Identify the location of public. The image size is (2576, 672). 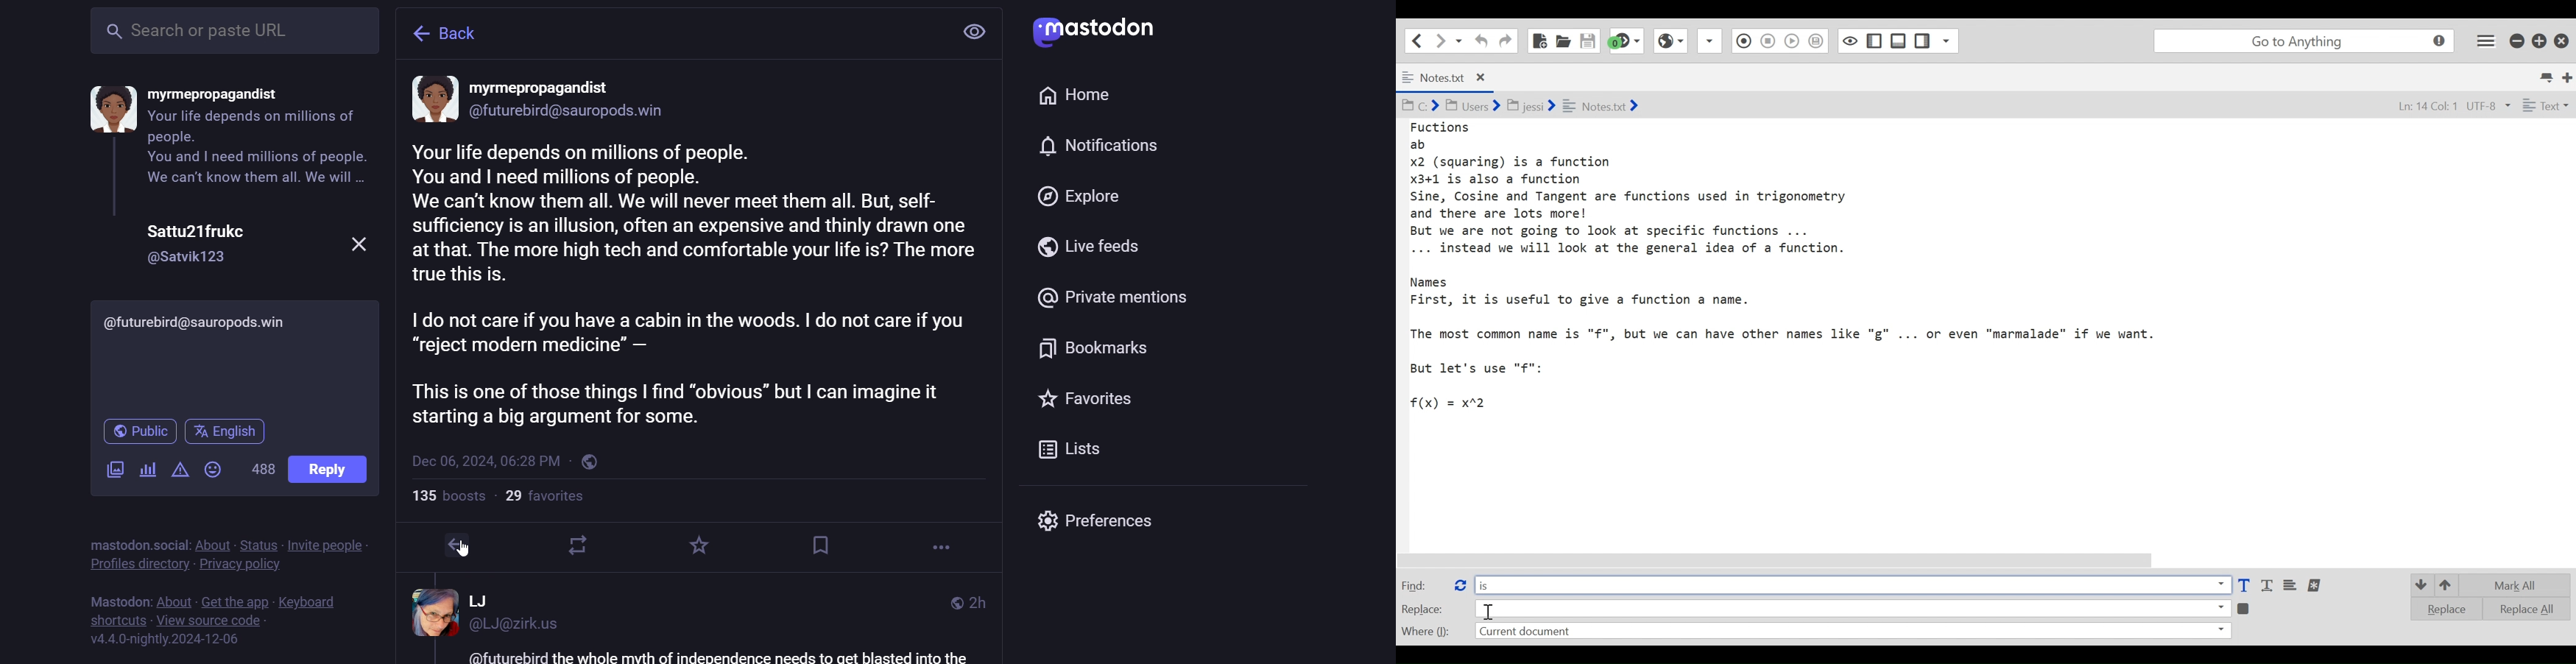
(593, 464).